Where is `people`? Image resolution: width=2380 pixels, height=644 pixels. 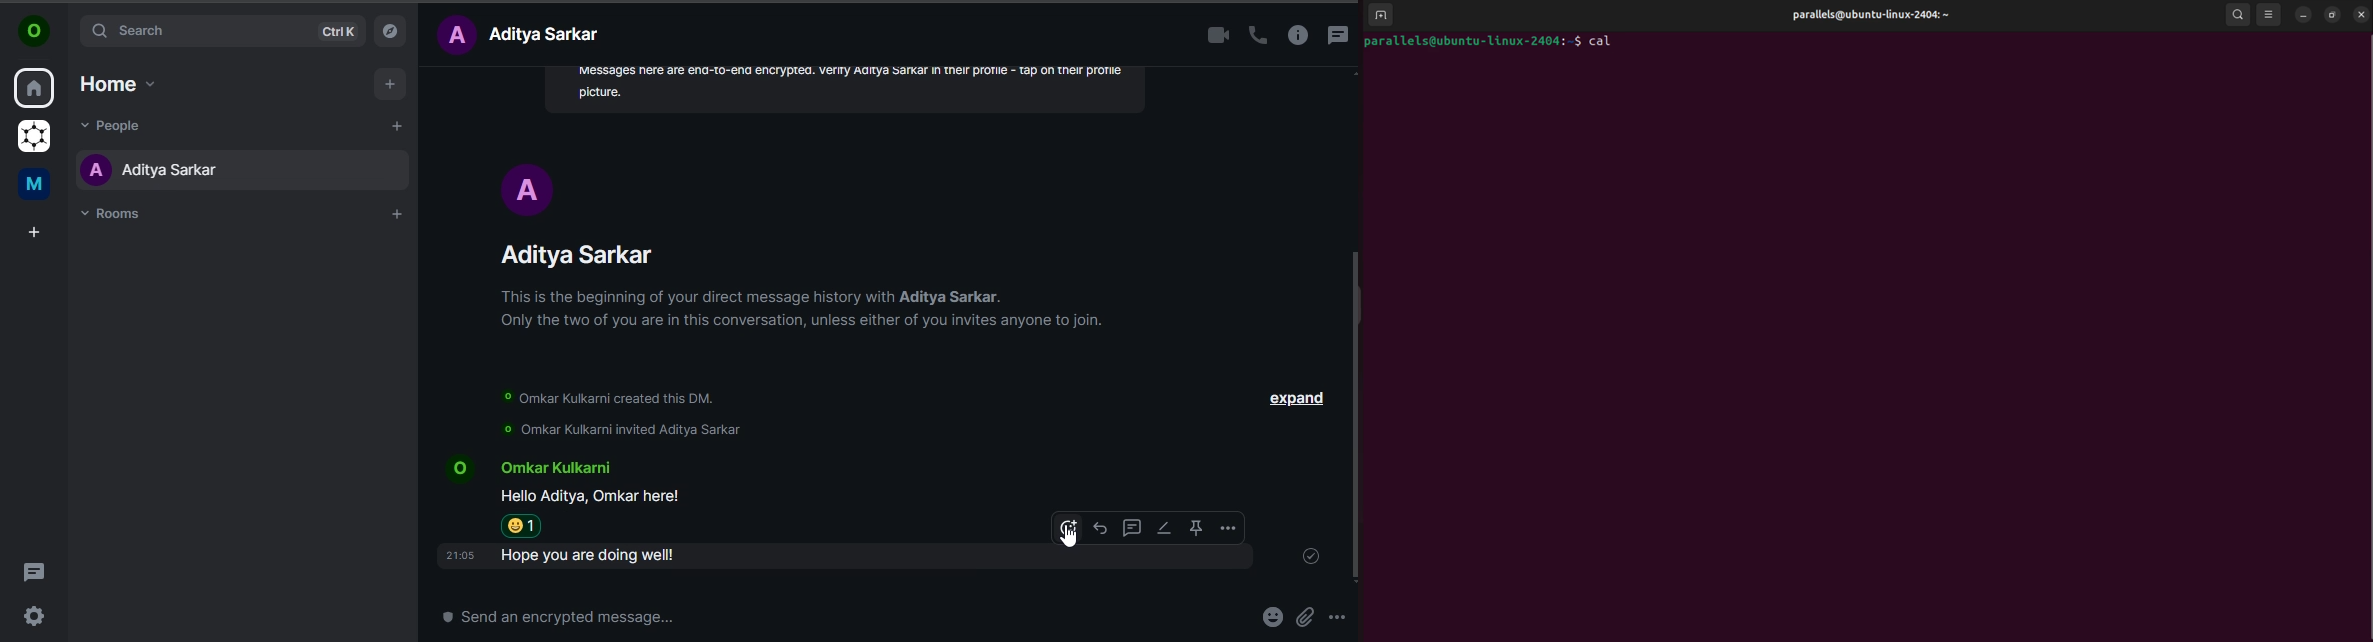 people is located at coordinates (117, 125).